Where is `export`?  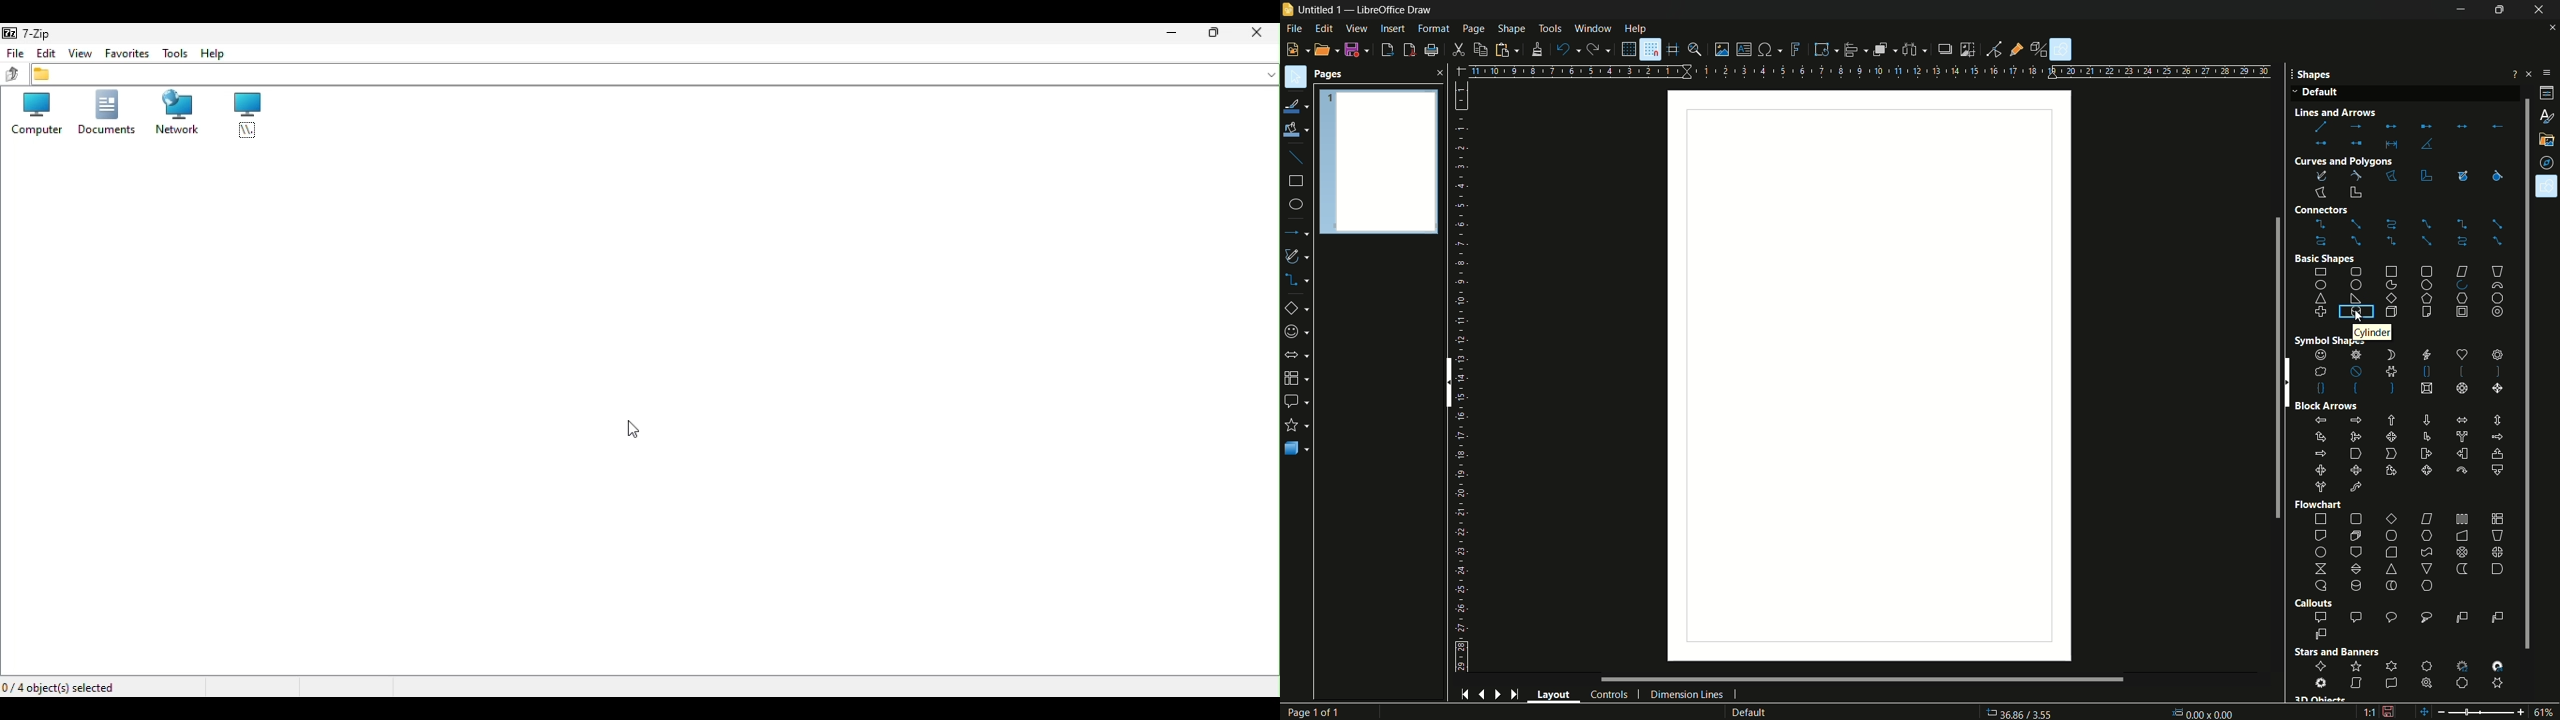
export is located at coordinates (1388, 51).